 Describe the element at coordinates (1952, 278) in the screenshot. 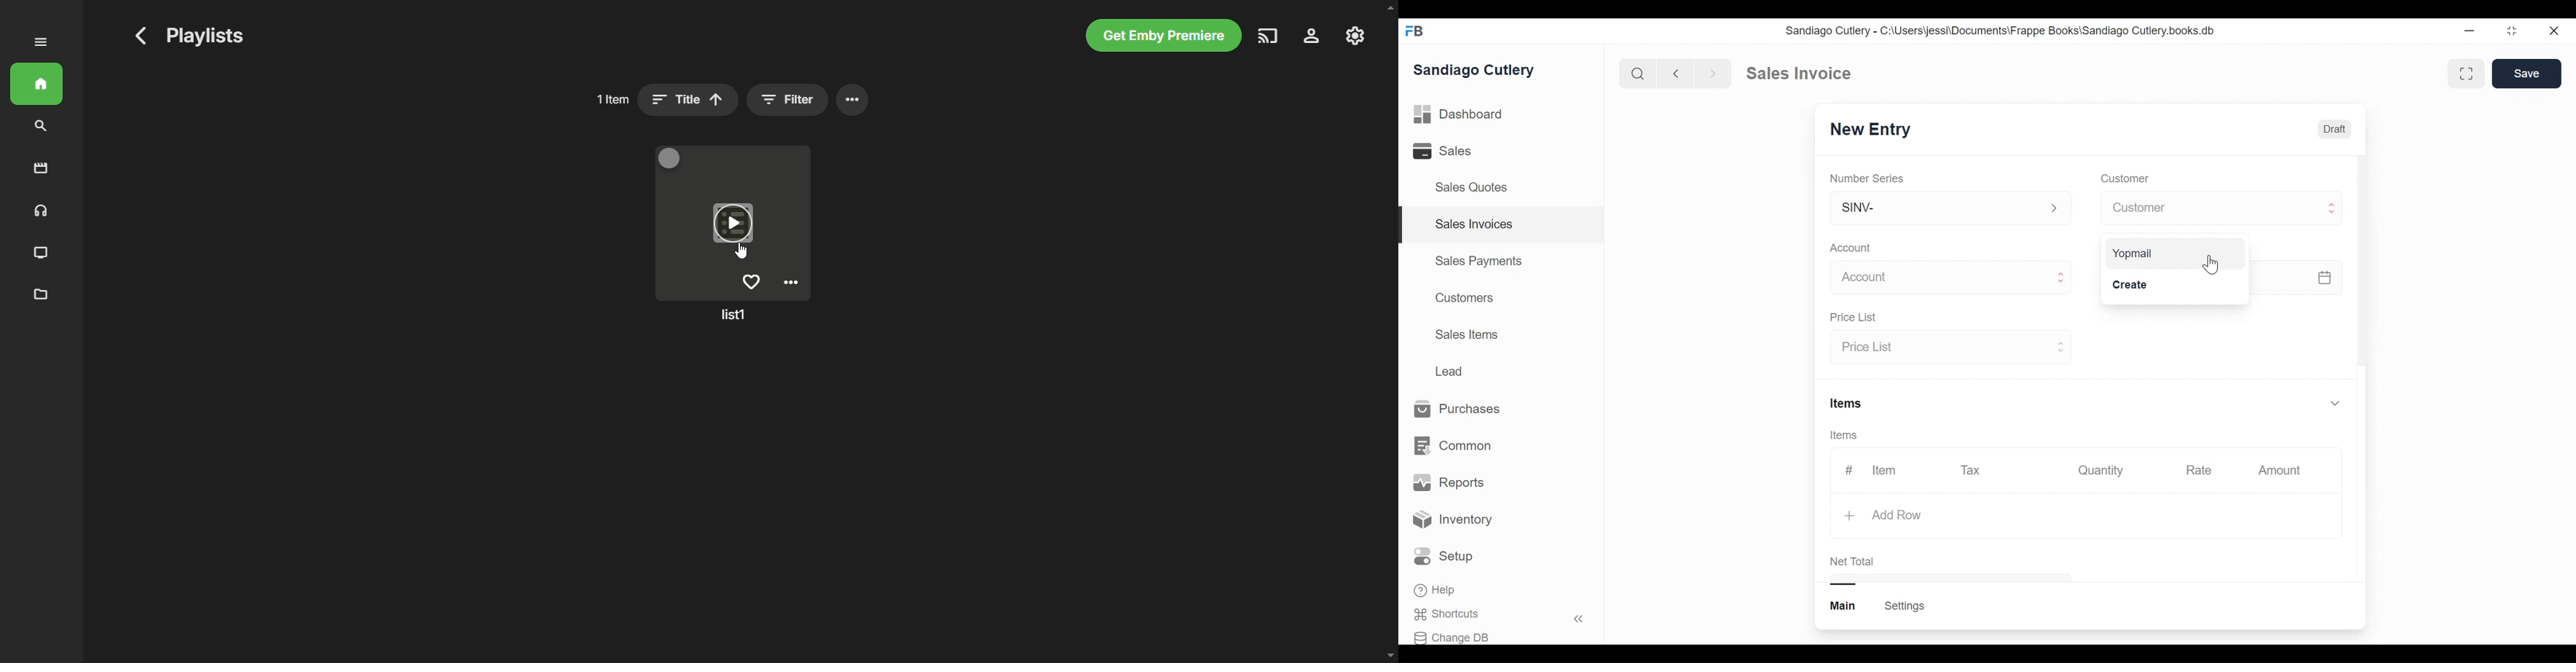

I see `Account p` at that location.